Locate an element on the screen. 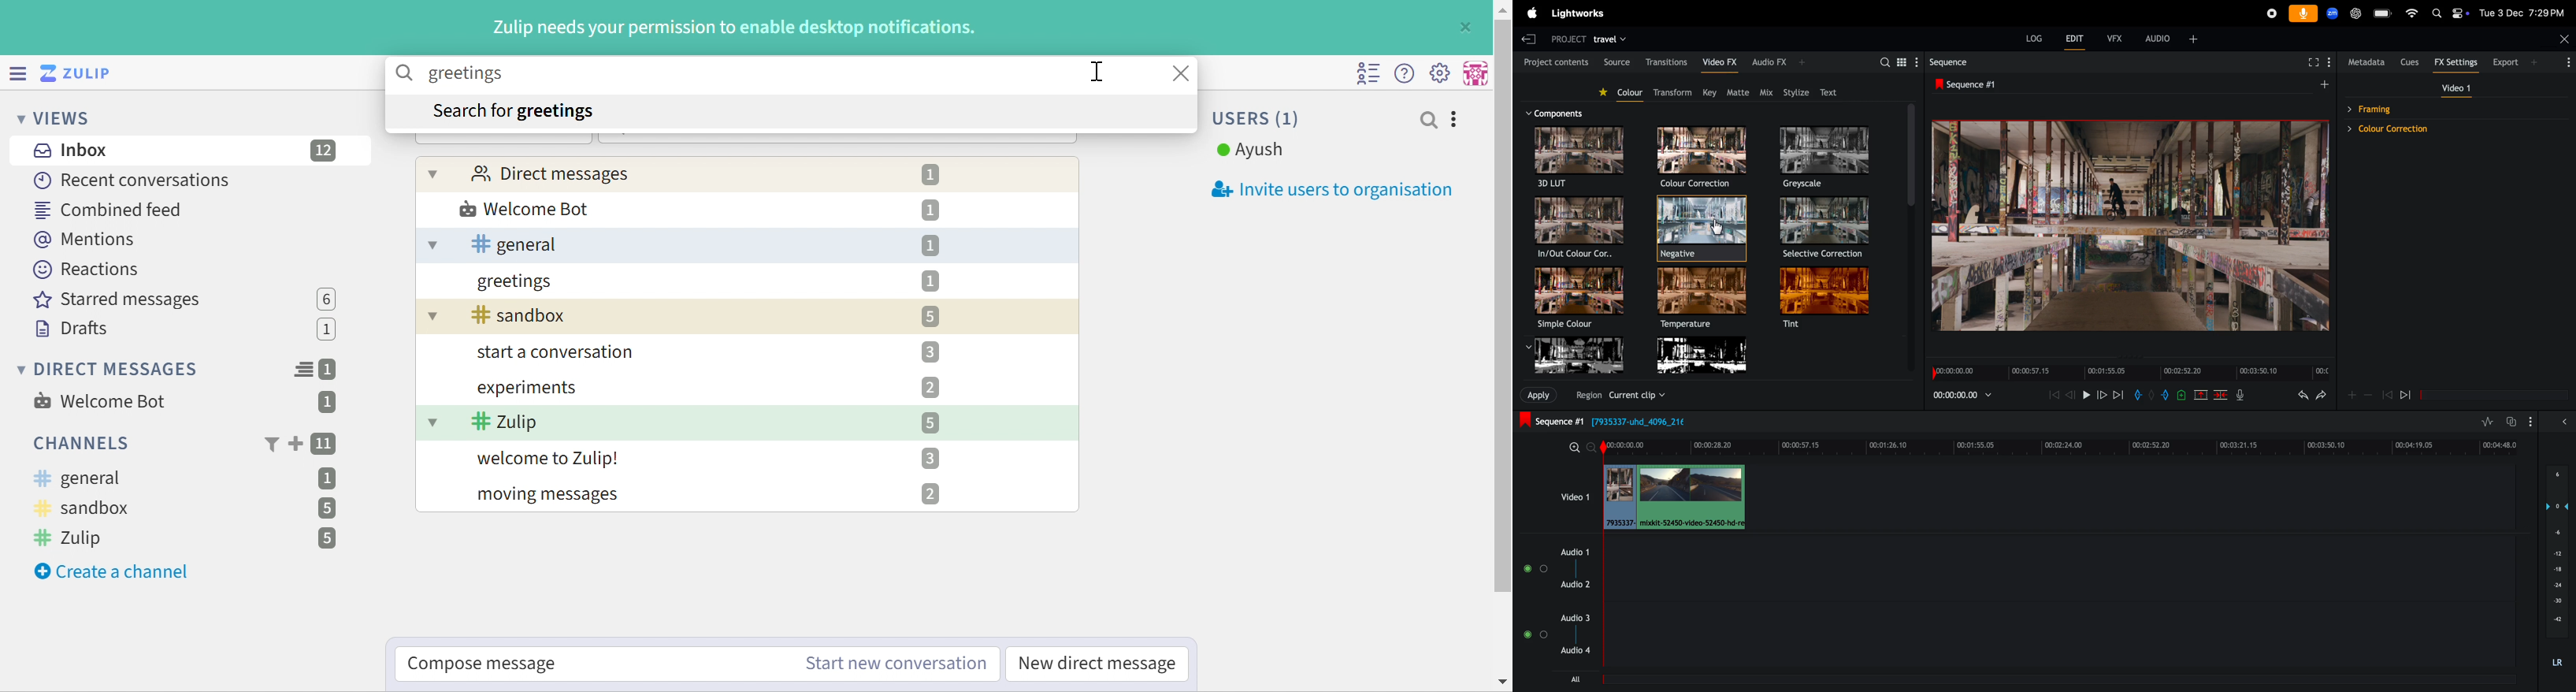  11 is located at coordinates (325, 445).